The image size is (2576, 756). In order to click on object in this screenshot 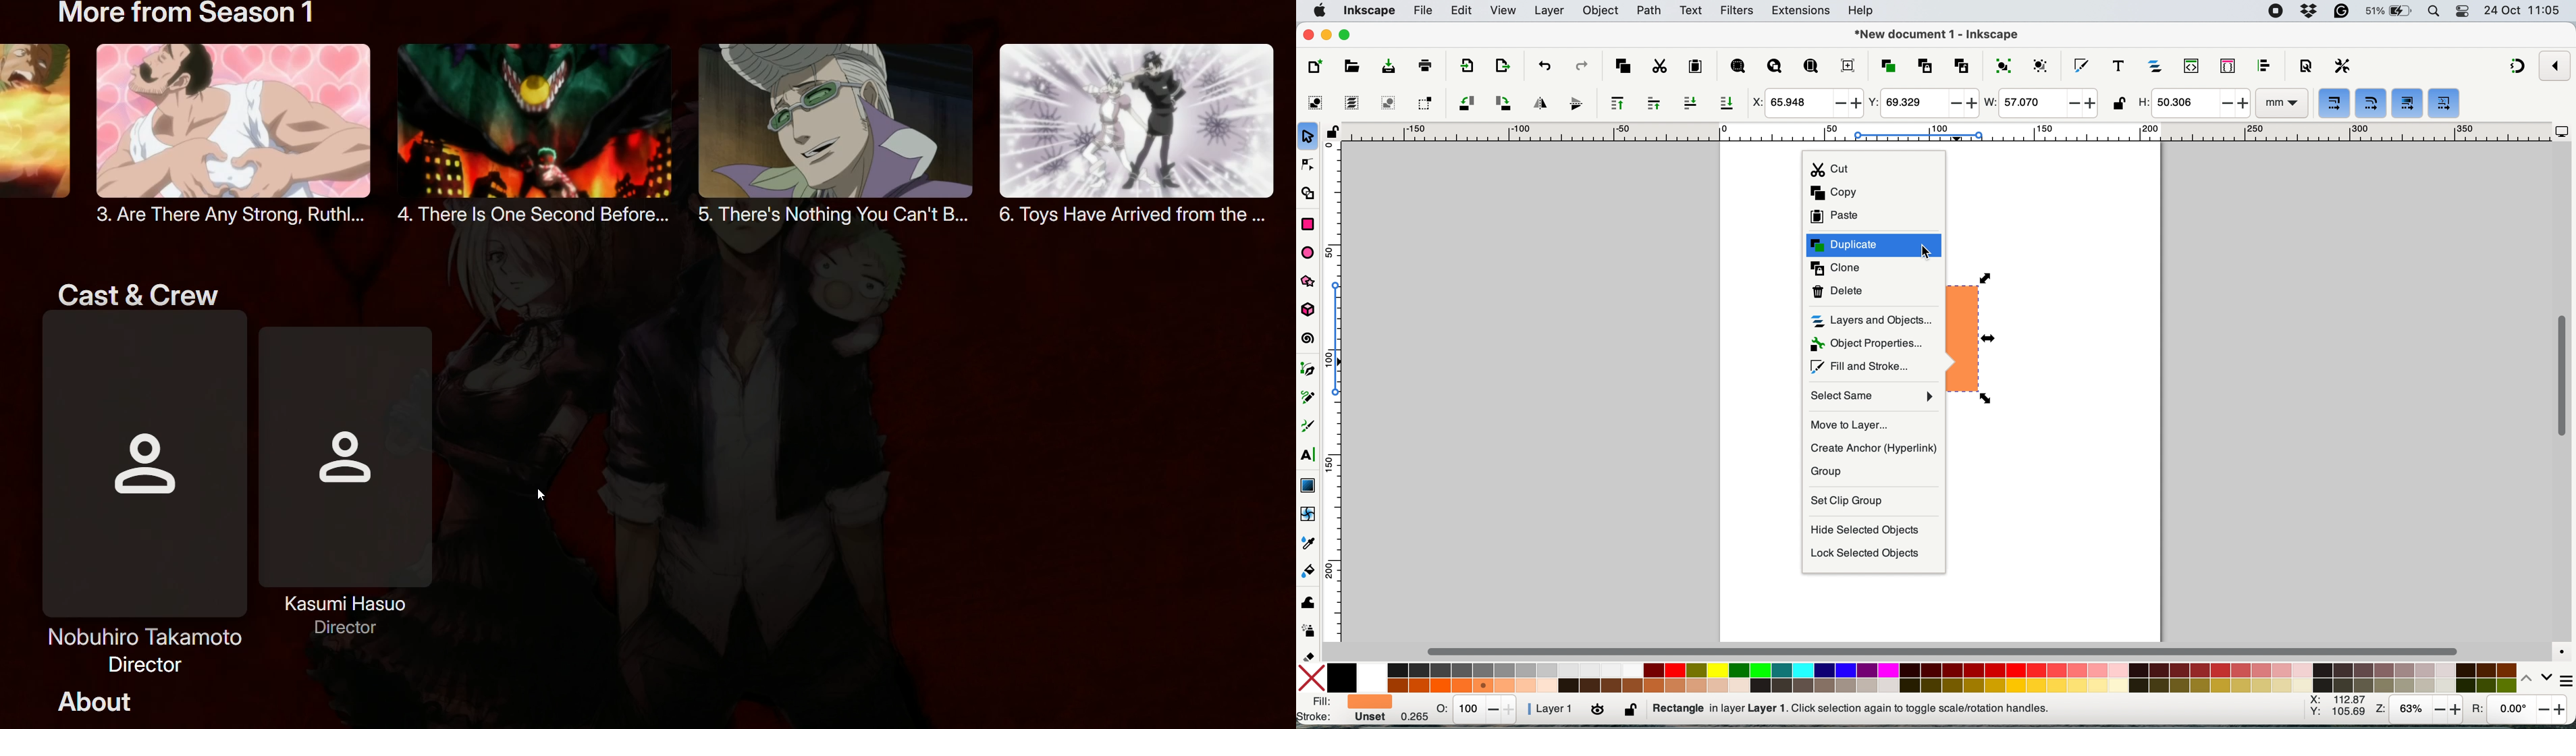, I will do `click(1603, 10)`.